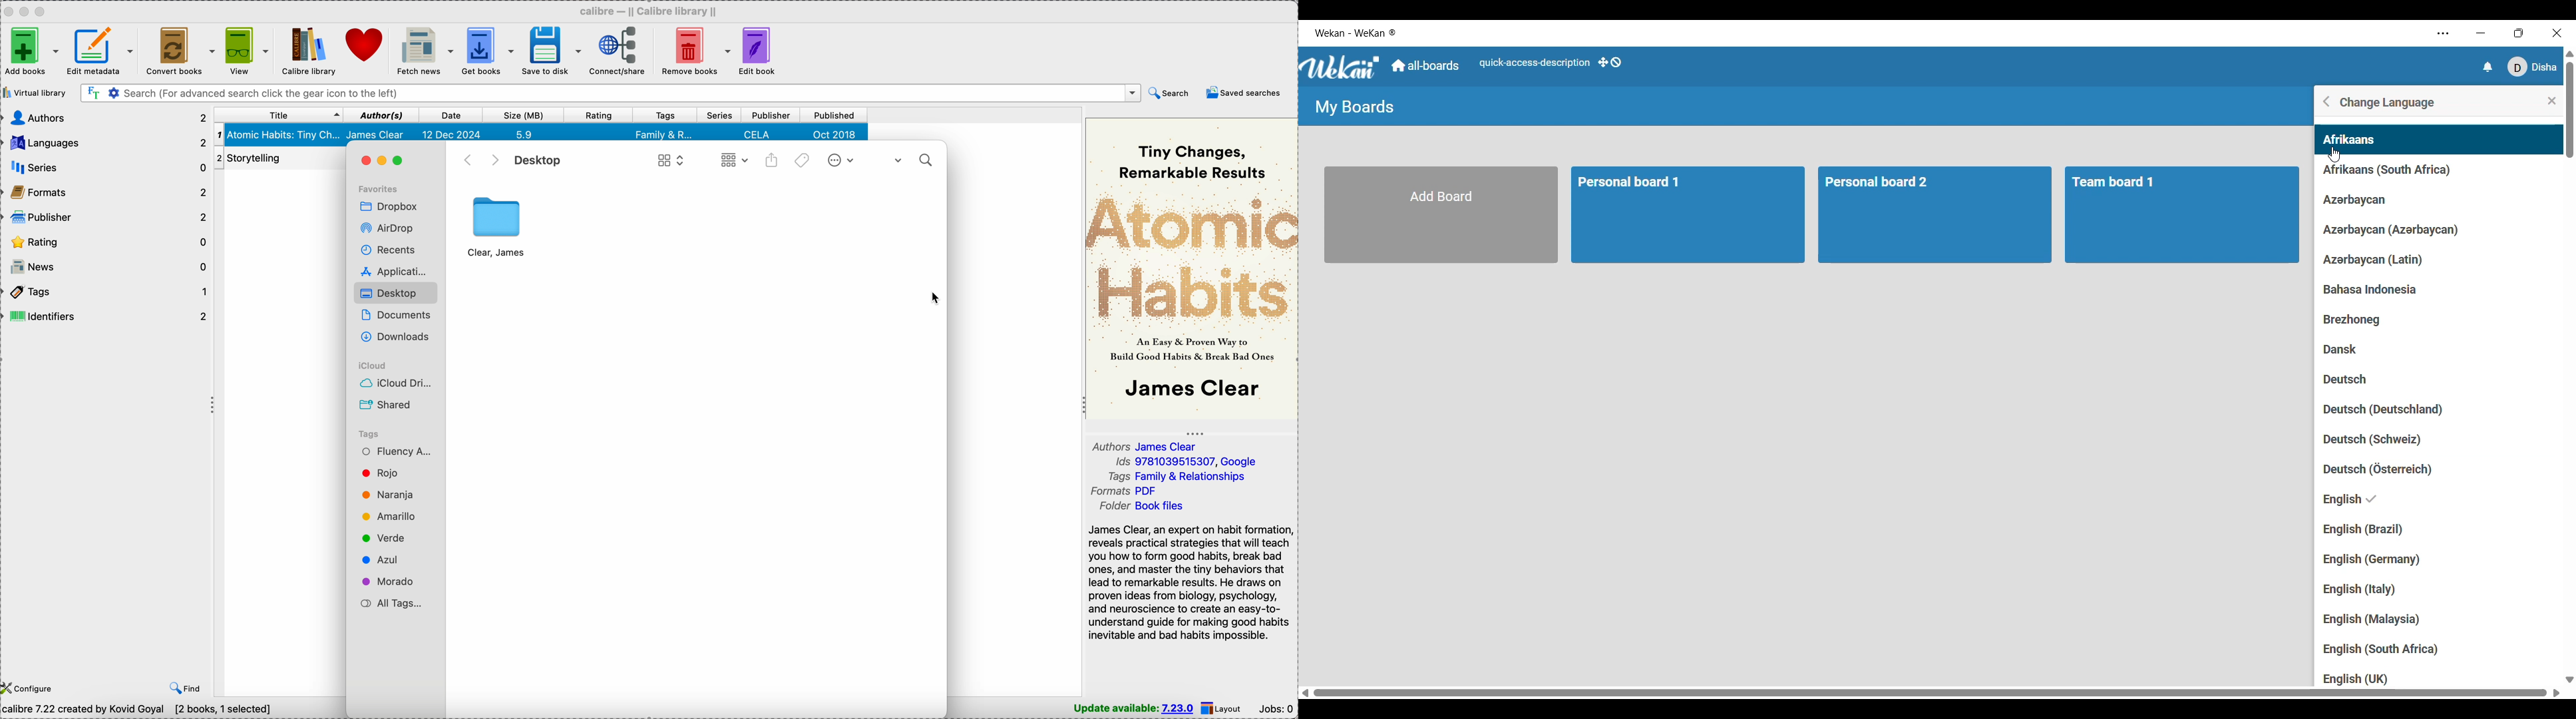  I want to click on add books, so click(32, 50).